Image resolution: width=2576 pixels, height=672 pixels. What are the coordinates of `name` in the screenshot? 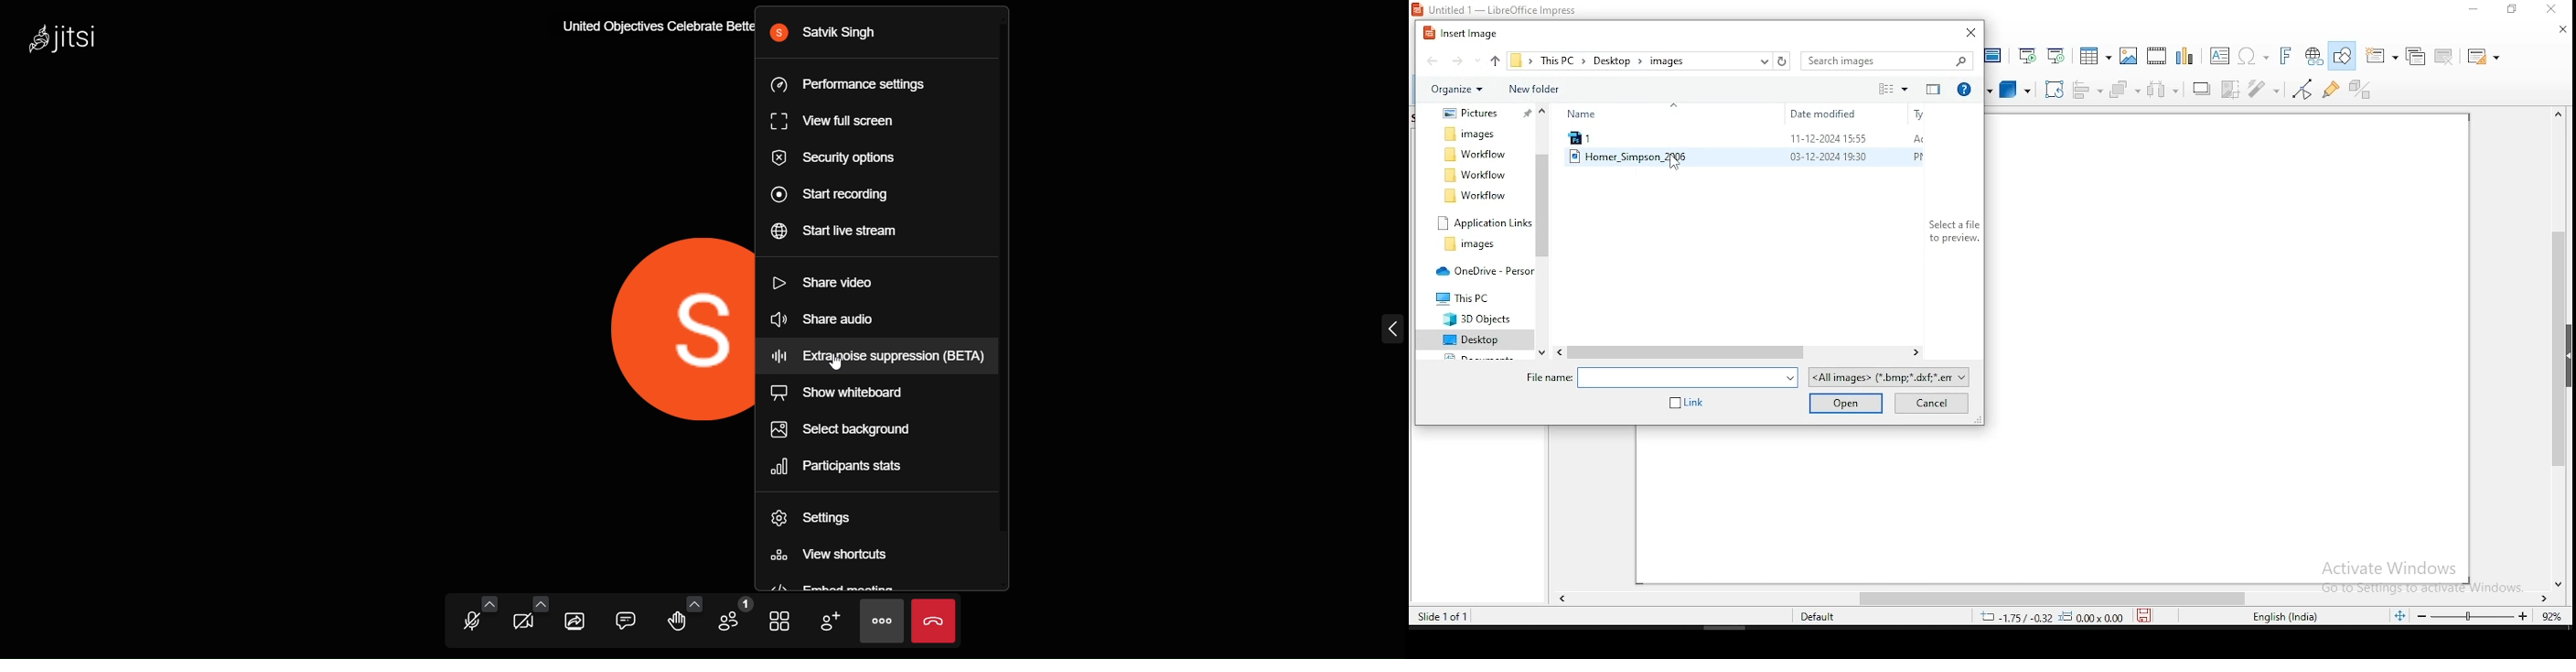 It's located at (1587, 113).